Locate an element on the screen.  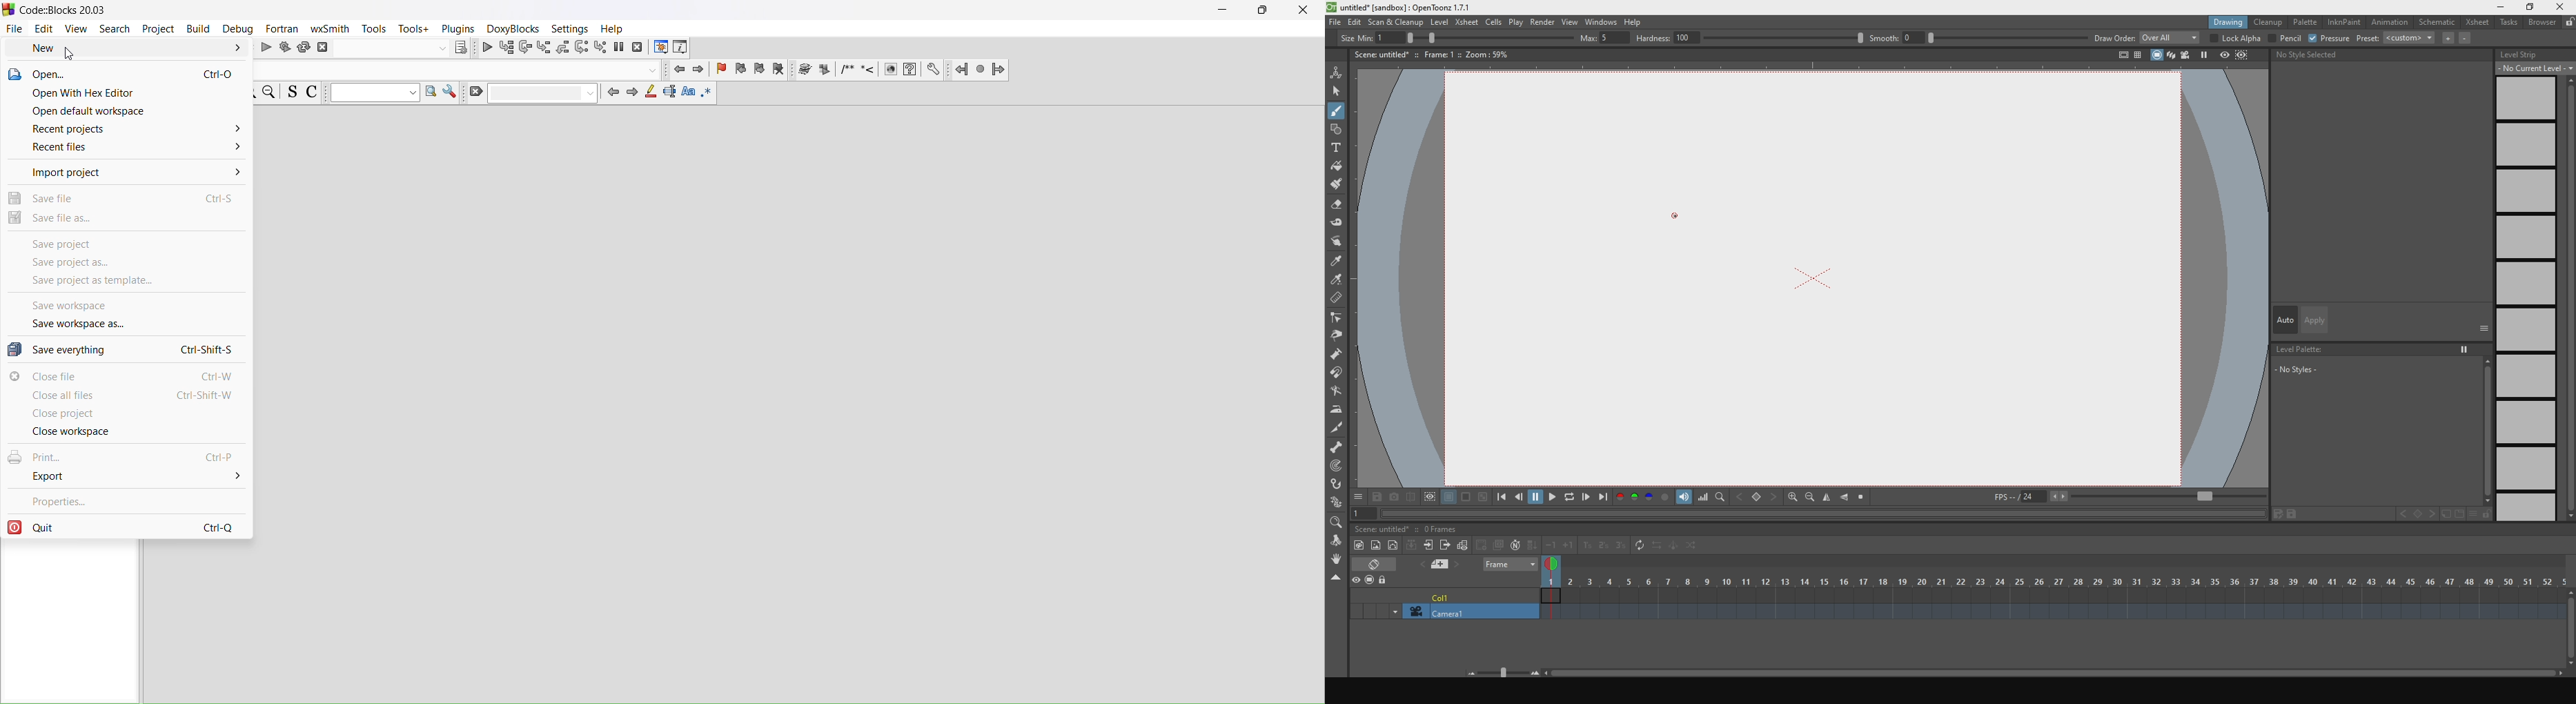
save project as template is located at coordinates (127, 281).